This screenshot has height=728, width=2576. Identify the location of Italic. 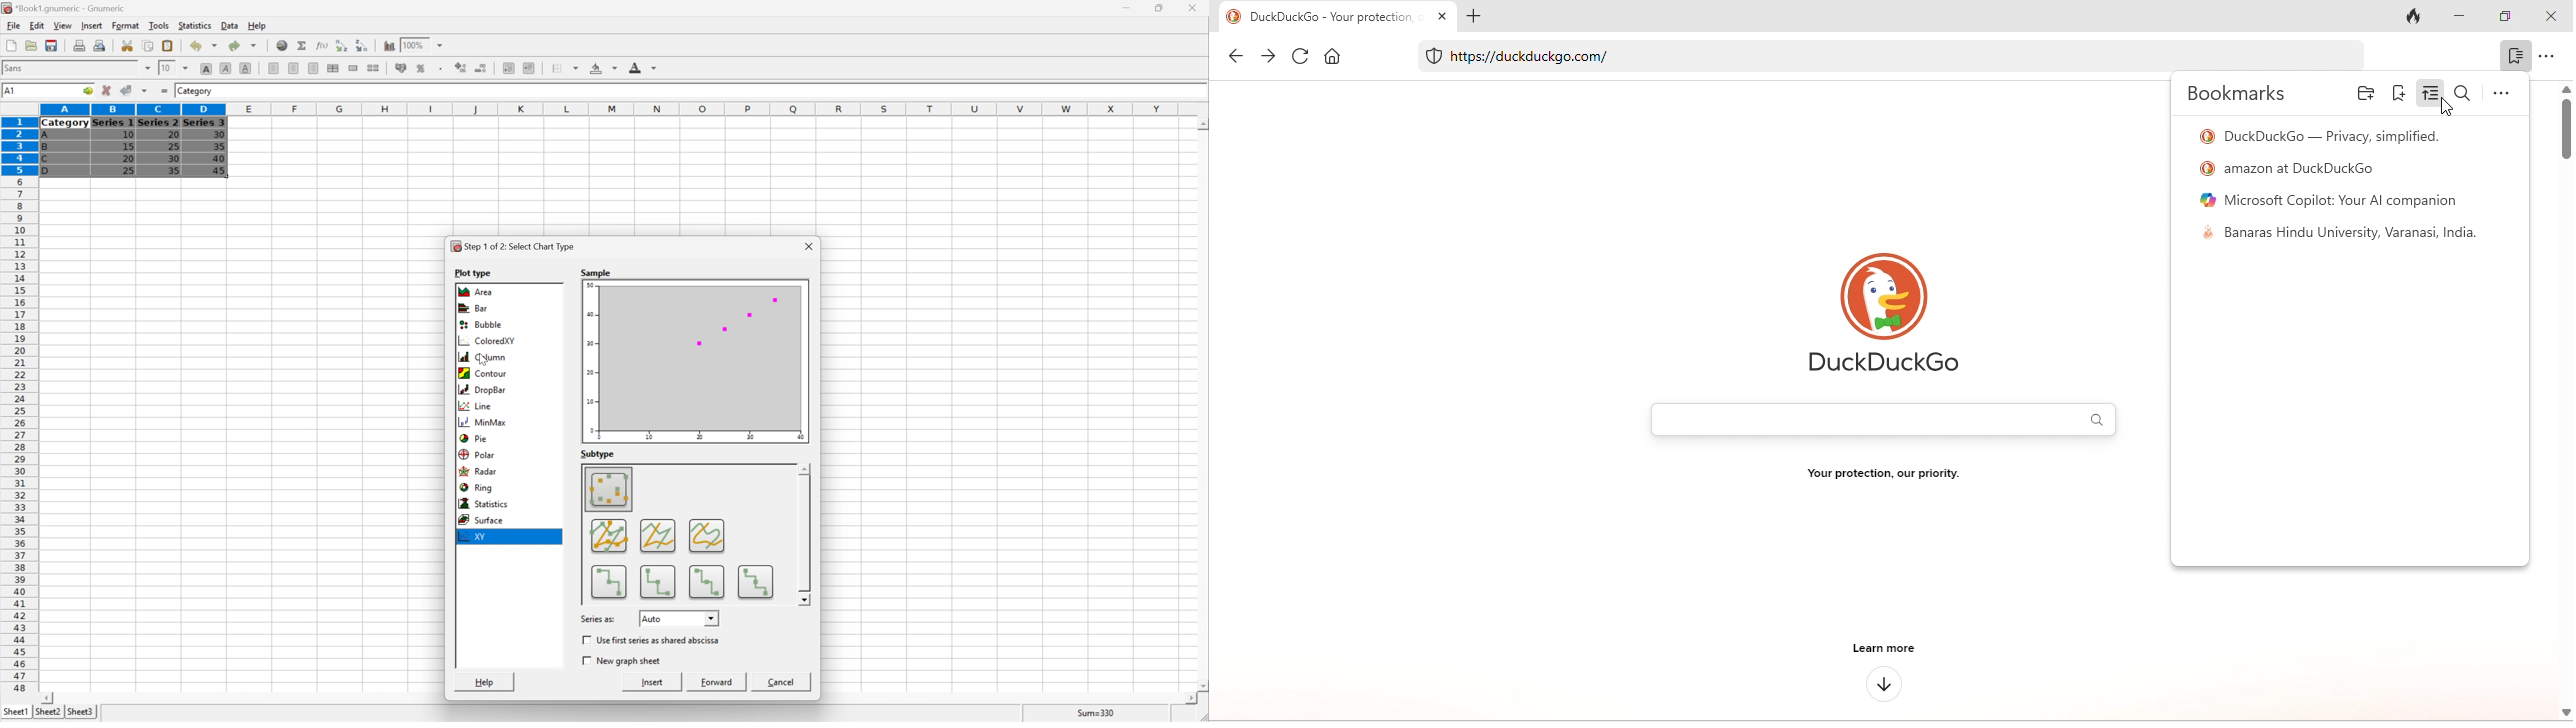
(225, 68).